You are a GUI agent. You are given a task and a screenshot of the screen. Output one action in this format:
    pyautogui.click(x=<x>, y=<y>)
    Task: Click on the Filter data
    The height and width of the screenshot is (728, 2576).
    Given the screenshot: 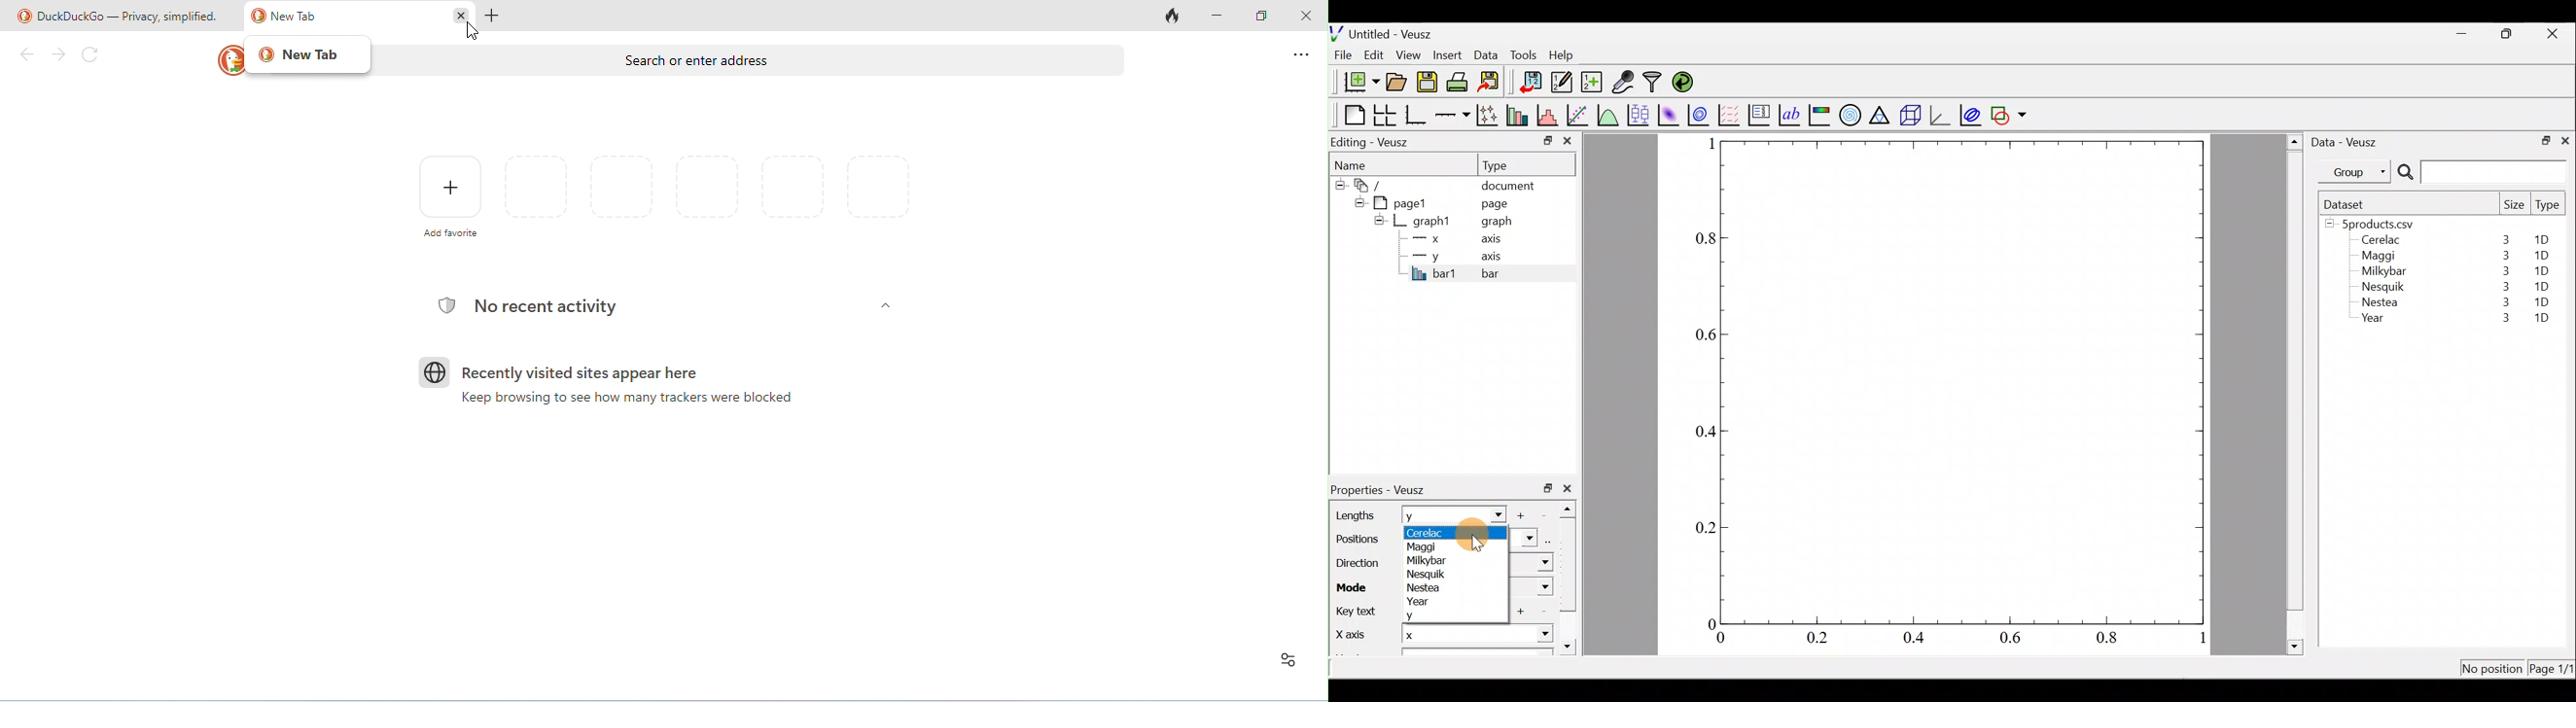 What is the action you would take?
    pyautogui.click(x=1655, y=83)
    